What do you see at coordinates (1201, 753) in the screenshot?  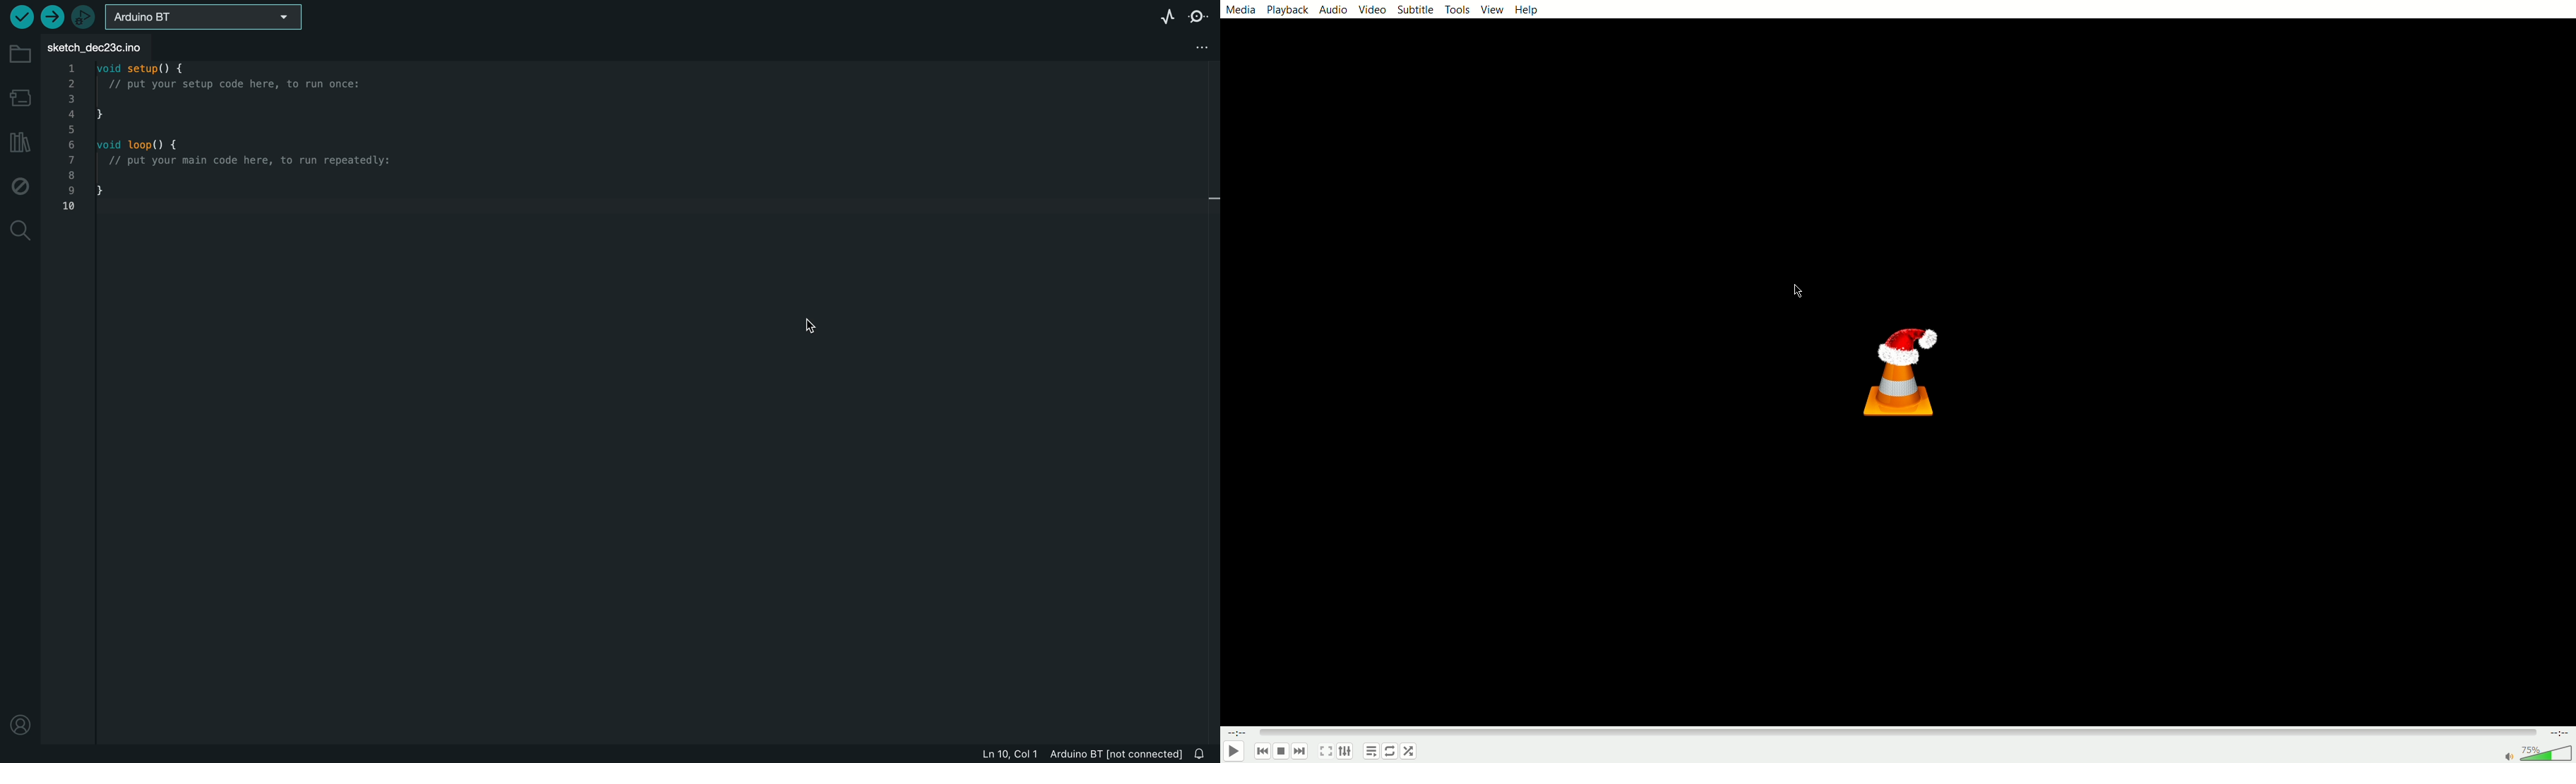 I see `notification` at bounding box center [1201, 753].